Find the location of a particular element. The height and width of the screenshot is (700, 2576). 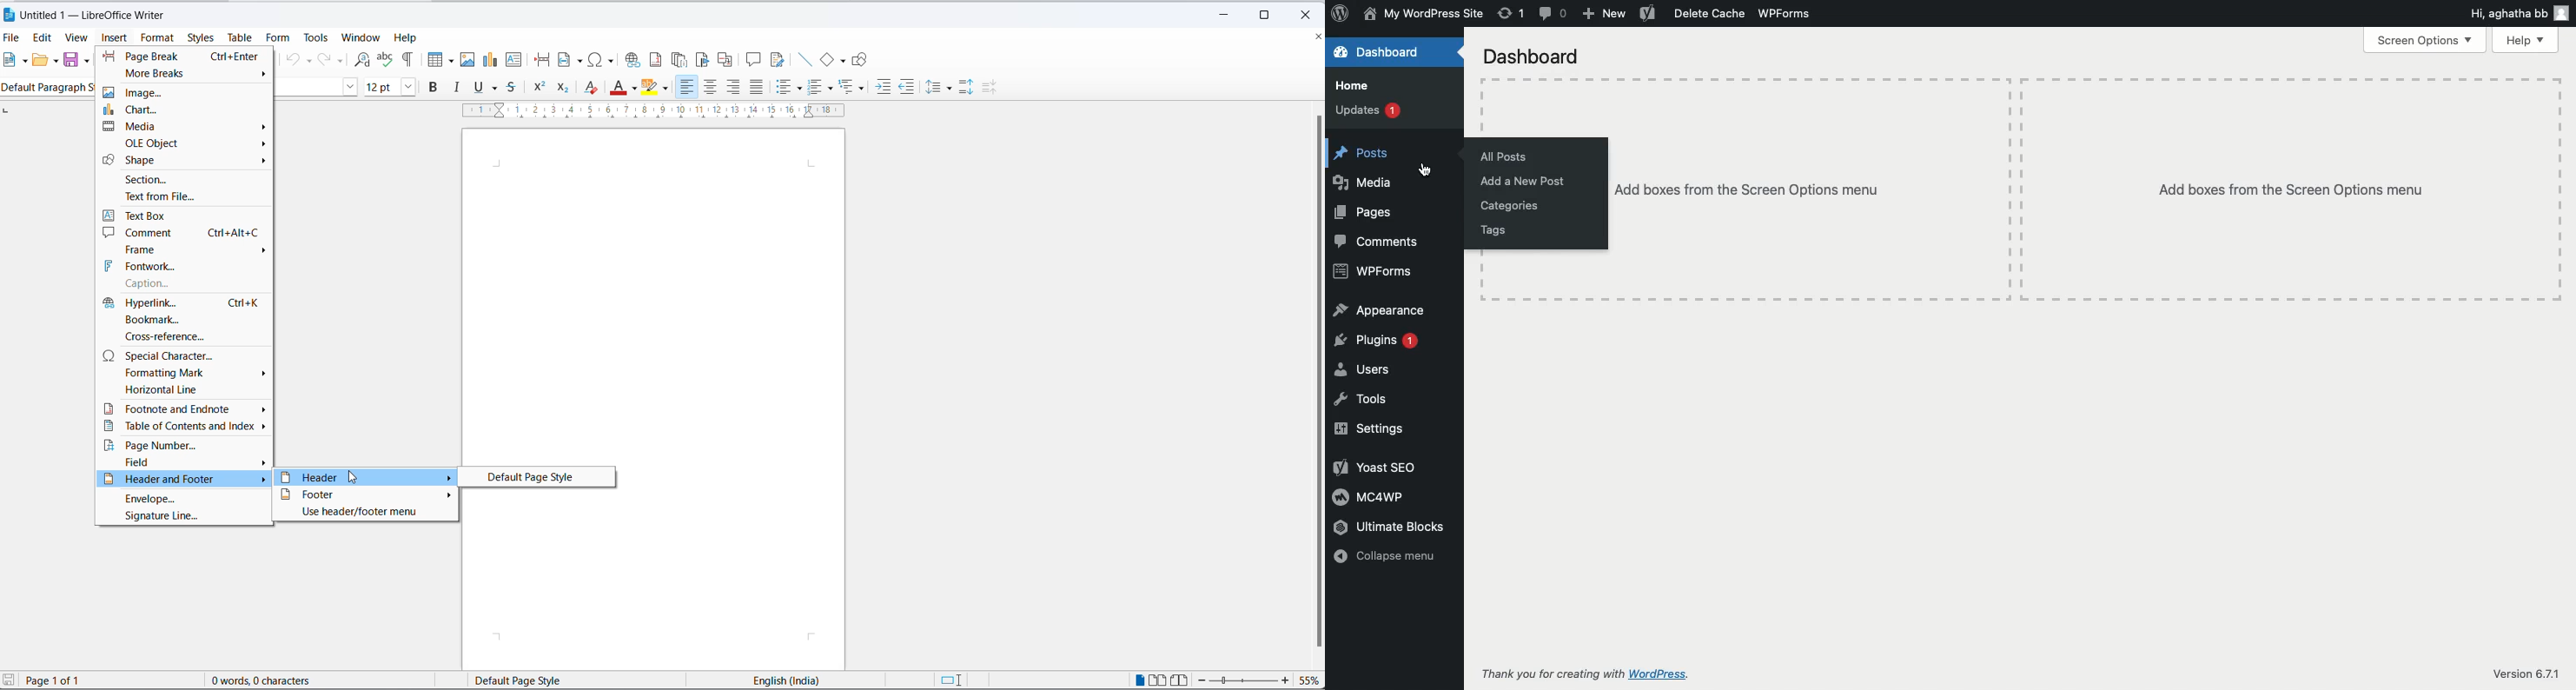

scaling is located at coordinates (665, 114).